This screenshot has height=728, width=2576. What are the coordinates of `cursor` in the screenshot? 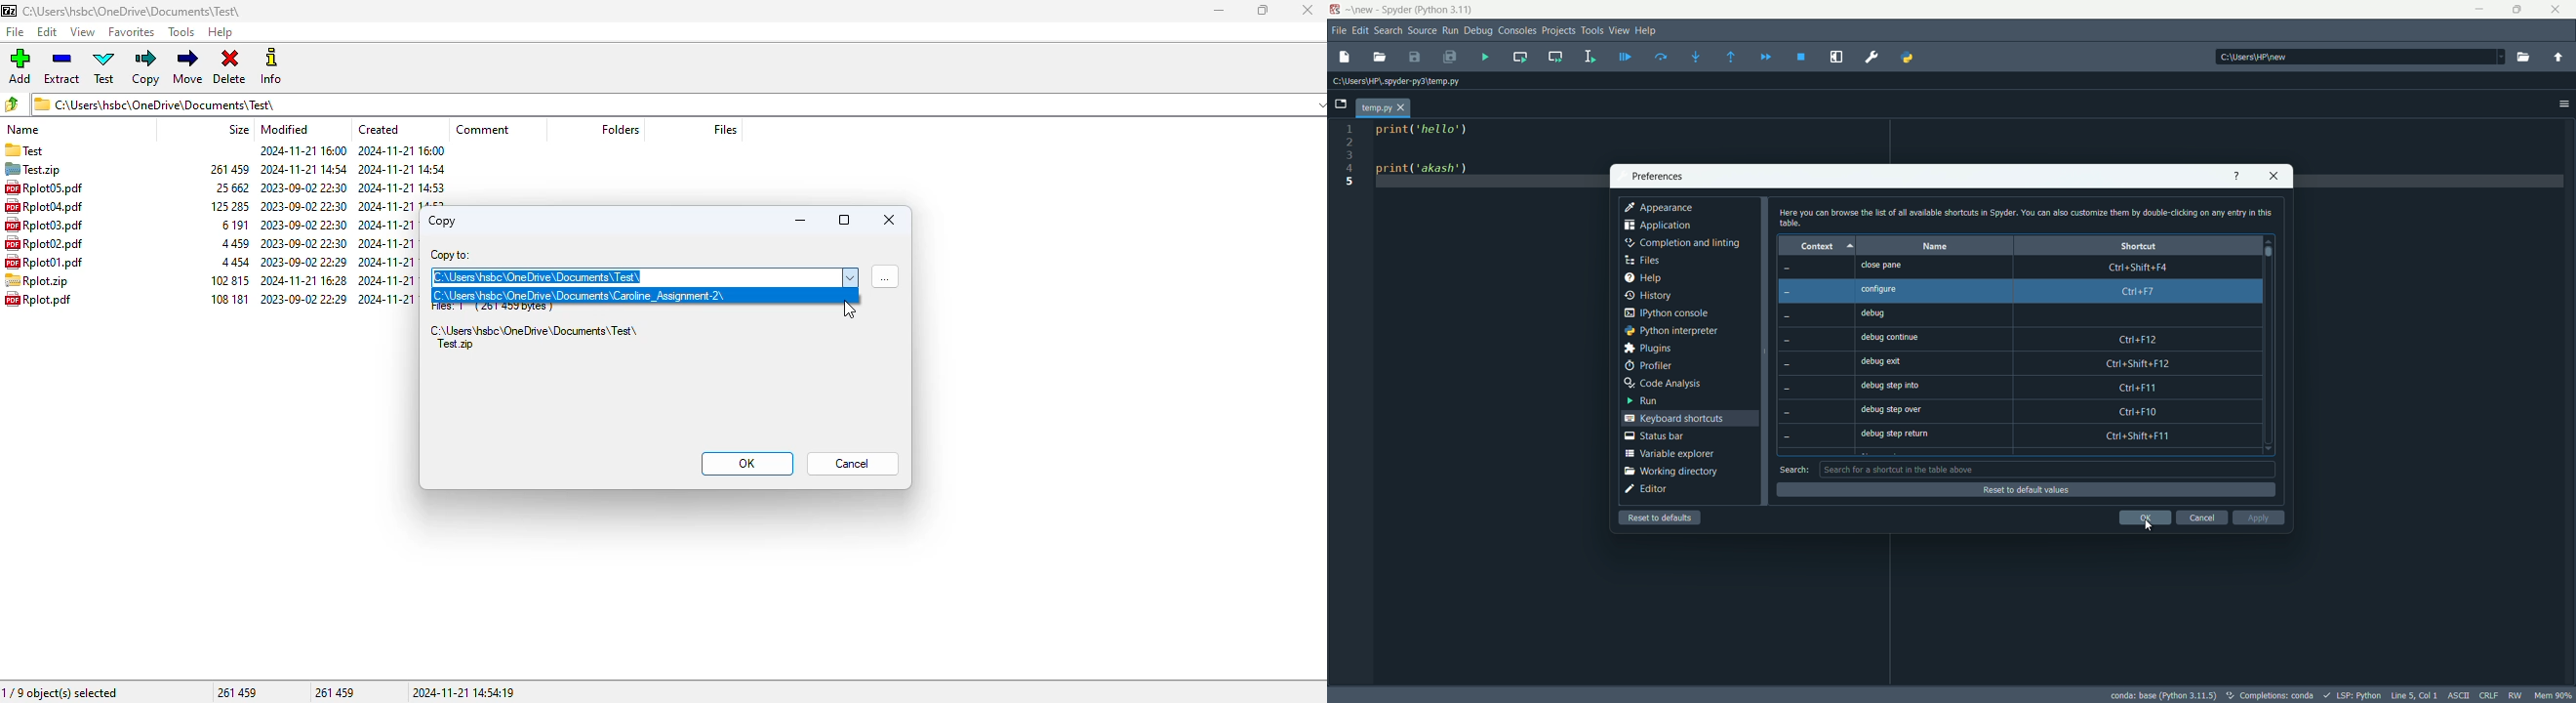 It's located at (2148, 526).